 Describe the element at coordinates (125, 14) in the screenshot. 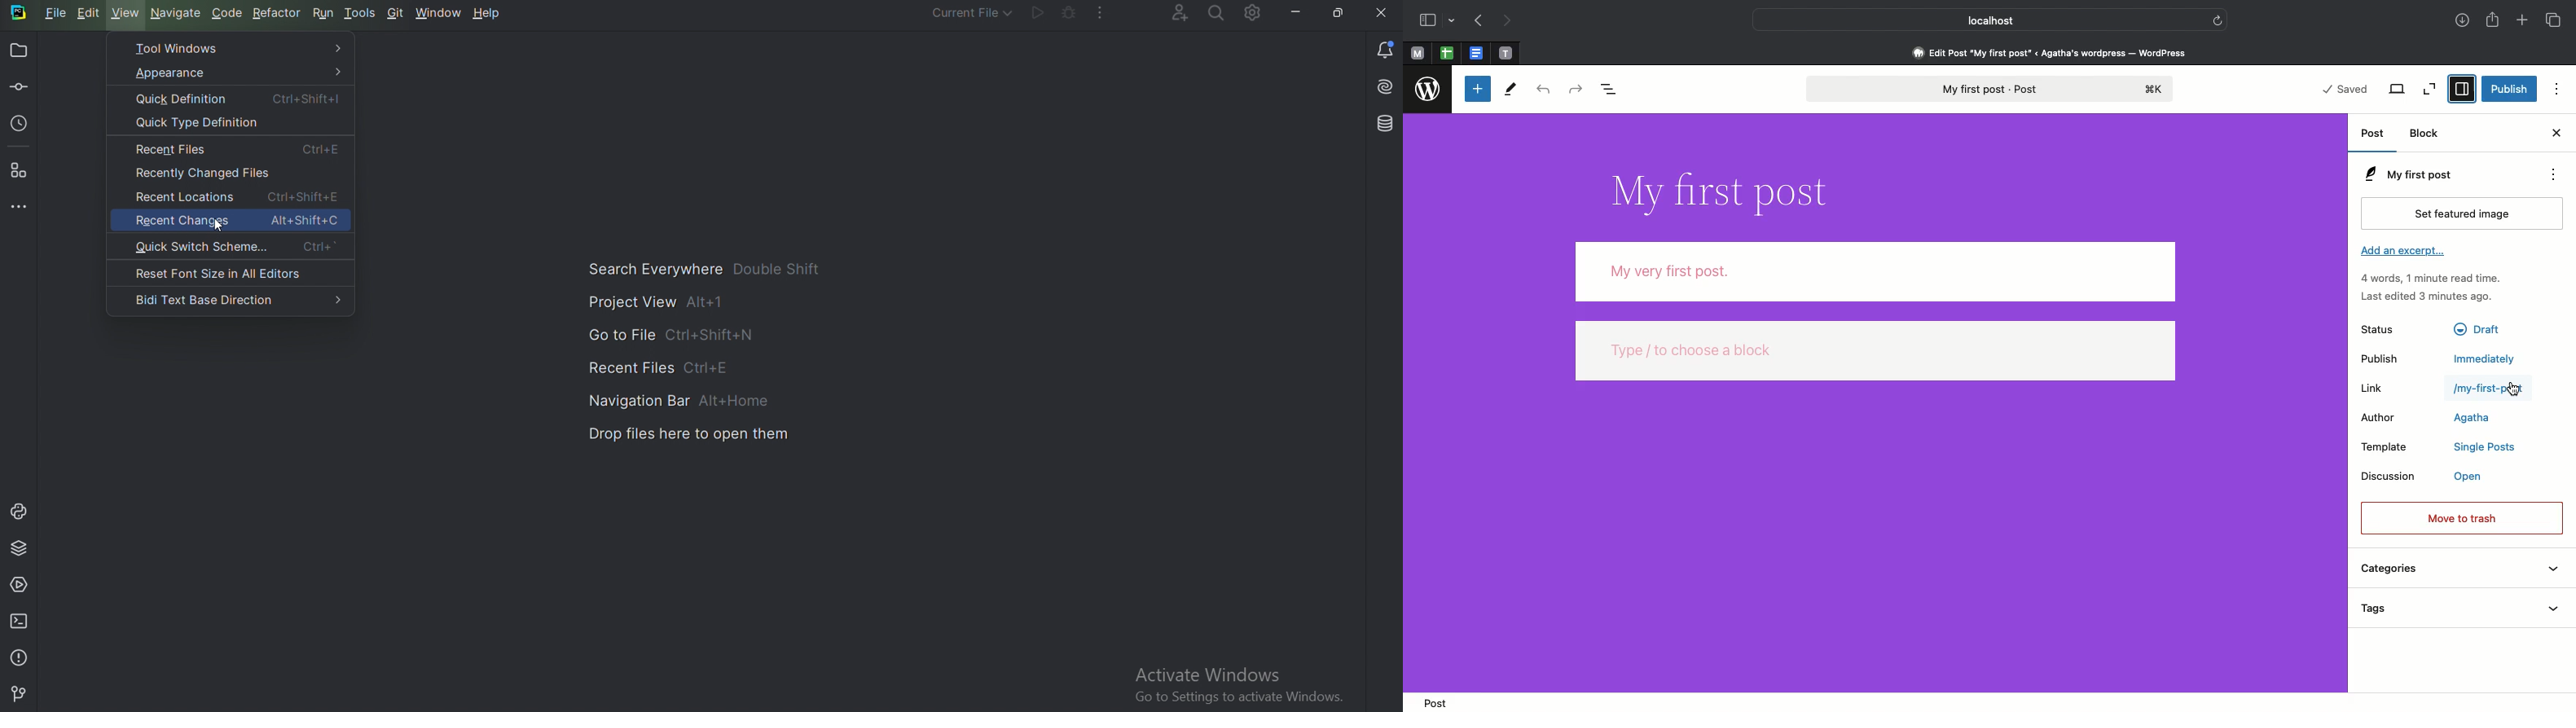

I see `view` at that location.